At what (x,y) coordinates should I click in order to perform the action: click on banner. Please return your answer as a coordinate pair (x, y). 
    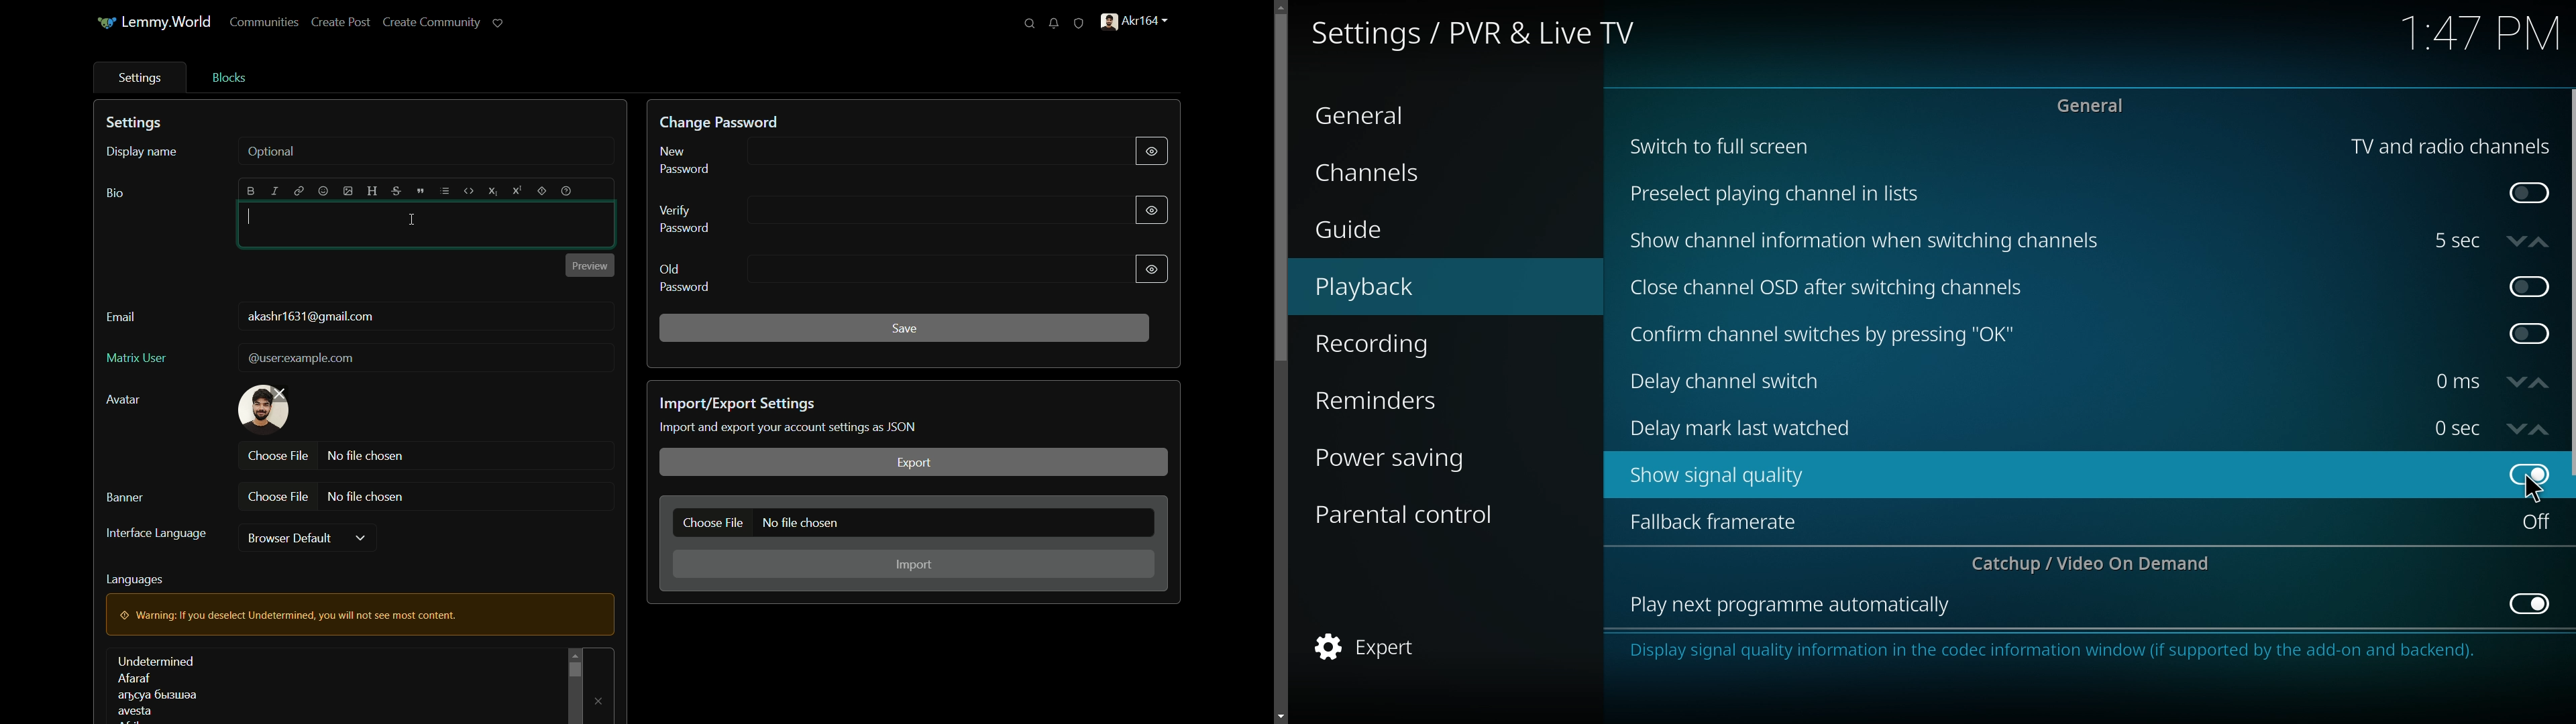
    Looking at the image, I should click on (124, 497).